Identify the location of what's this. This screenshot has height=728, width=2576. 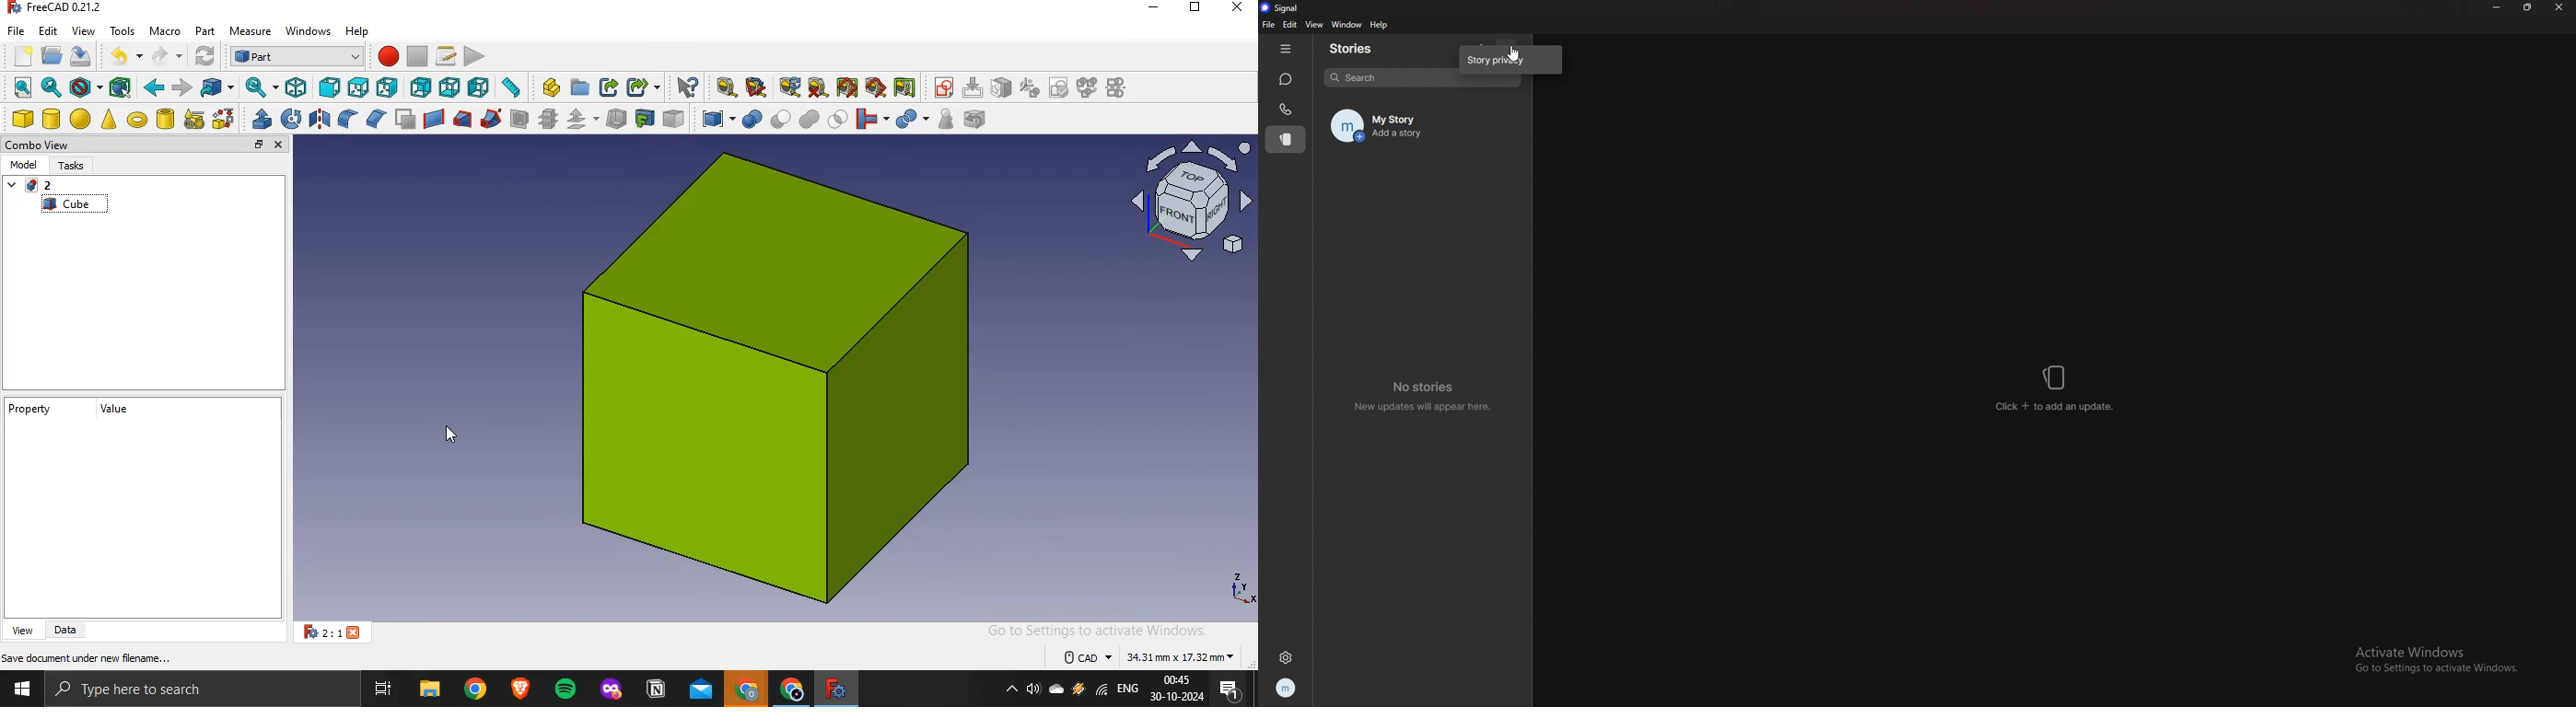
(688, 87).